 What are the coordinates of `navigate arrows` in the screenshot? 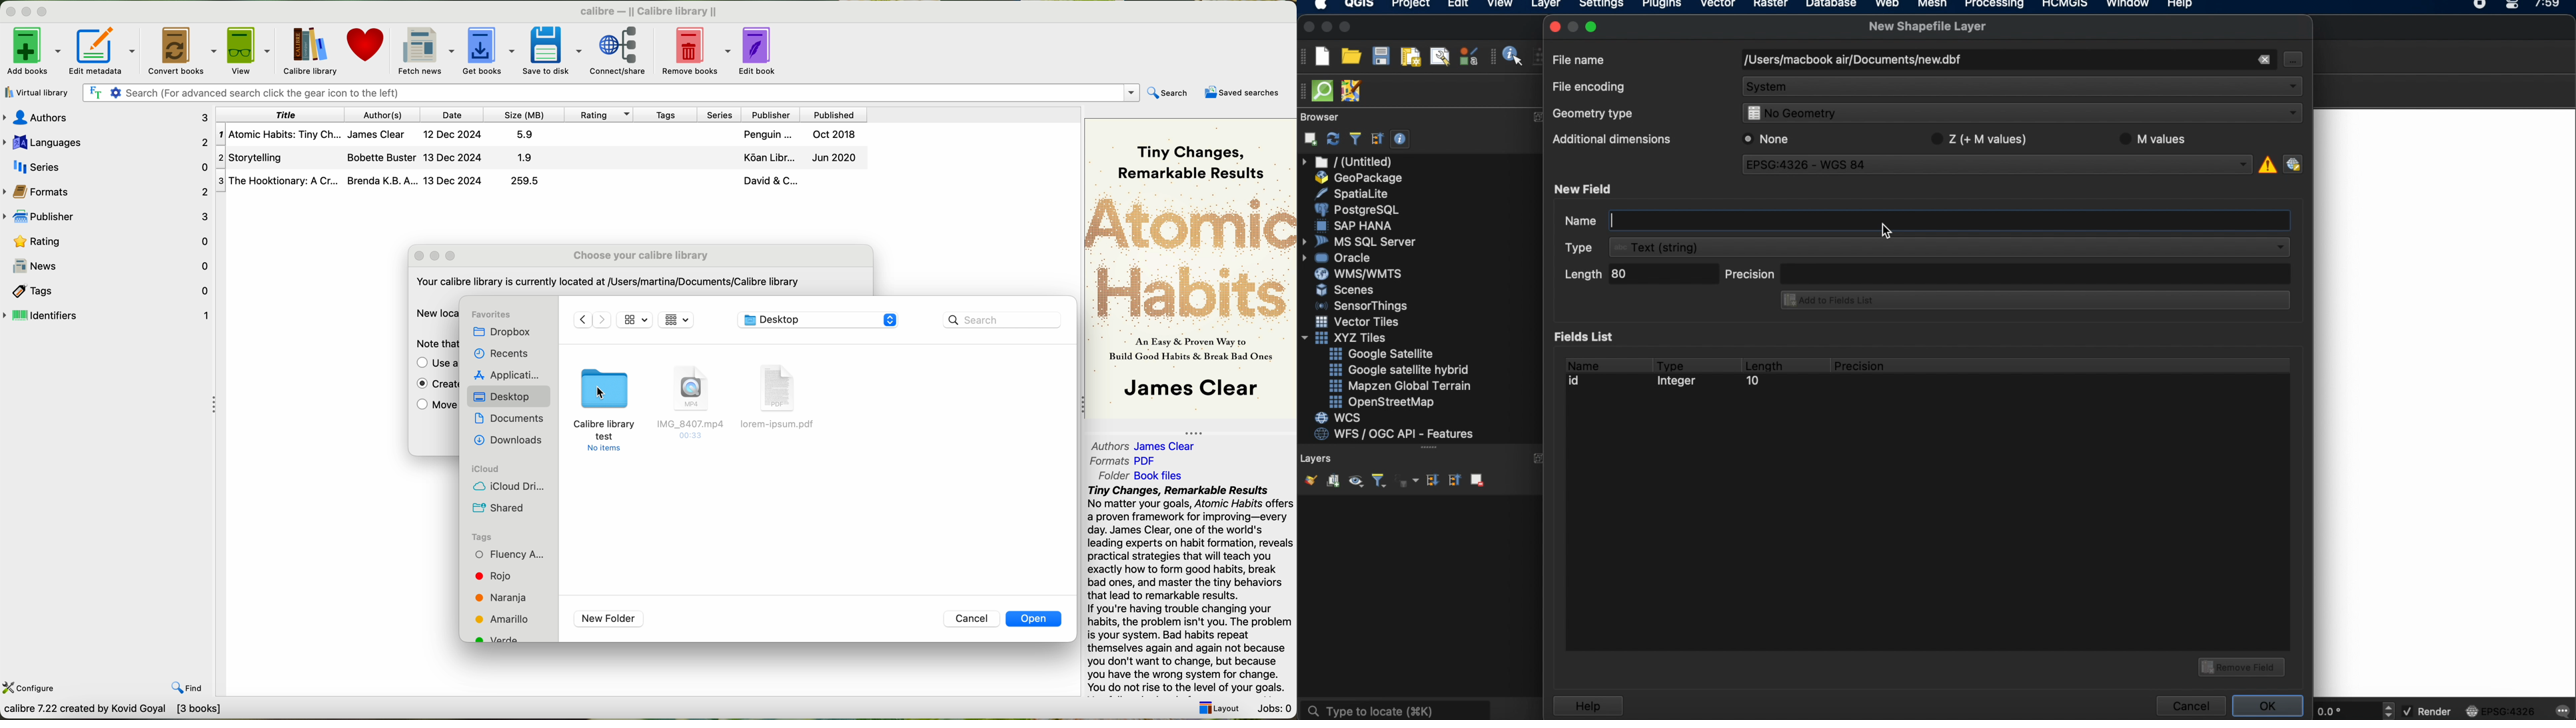 It's located at (591, 320).